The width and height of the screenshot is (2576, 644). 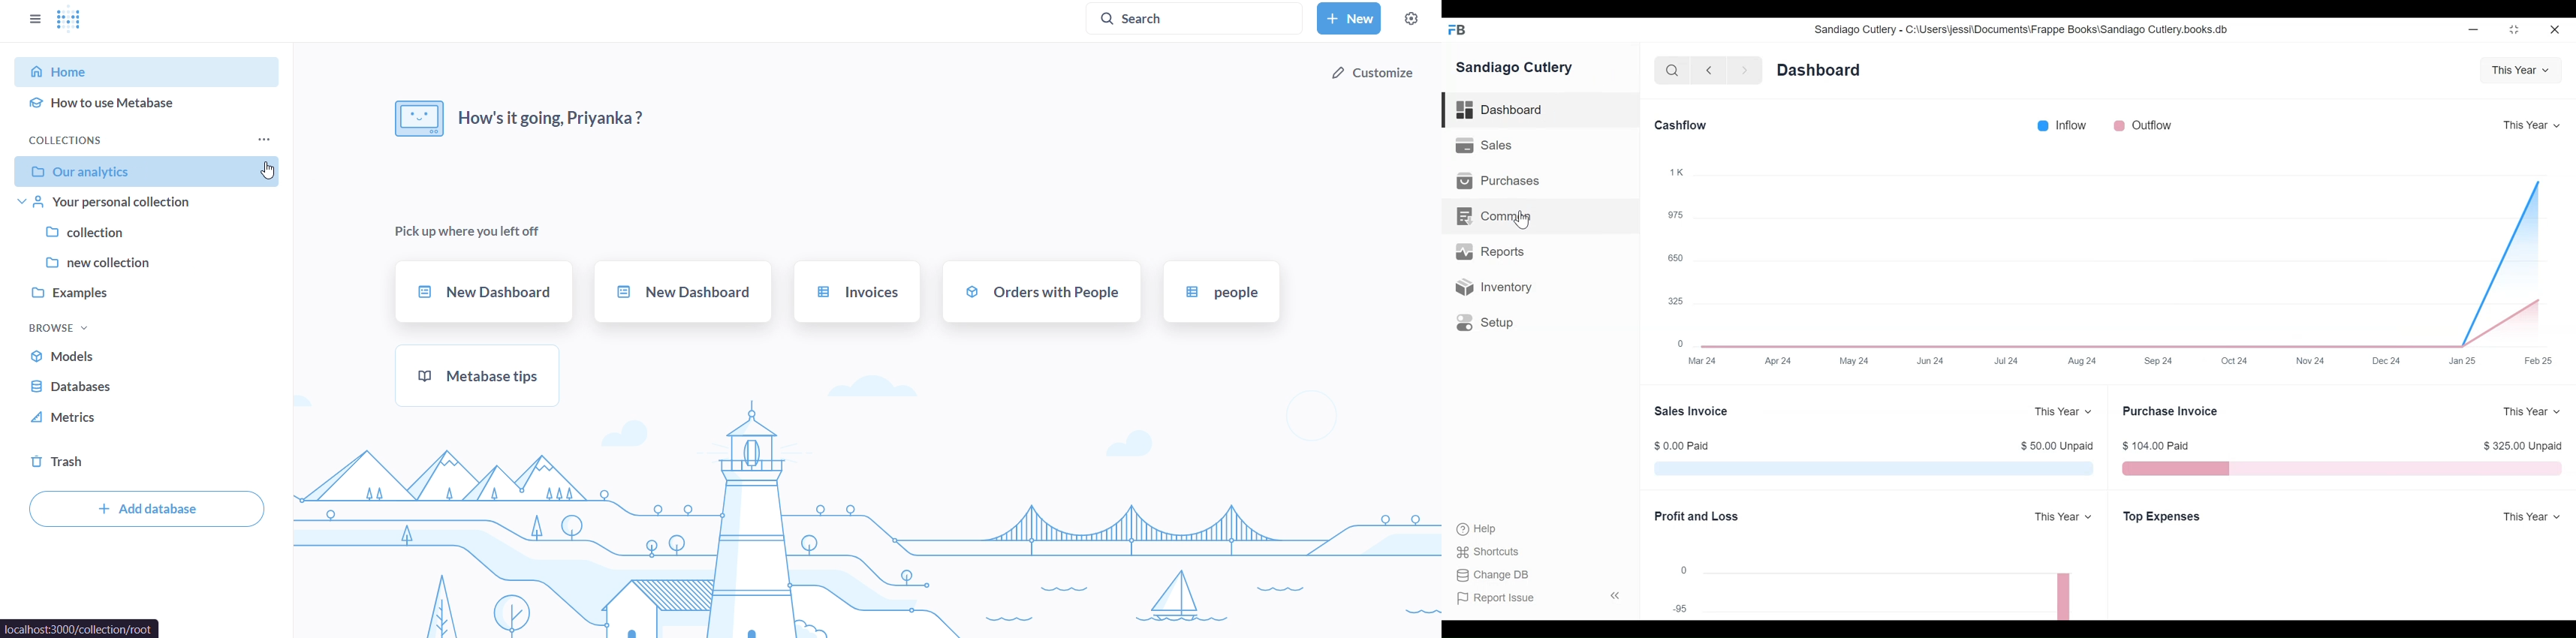 What do you see at coordinates (2530, 412) in the screenshot?
I see `This Year` at bounding box center [2530, 412].